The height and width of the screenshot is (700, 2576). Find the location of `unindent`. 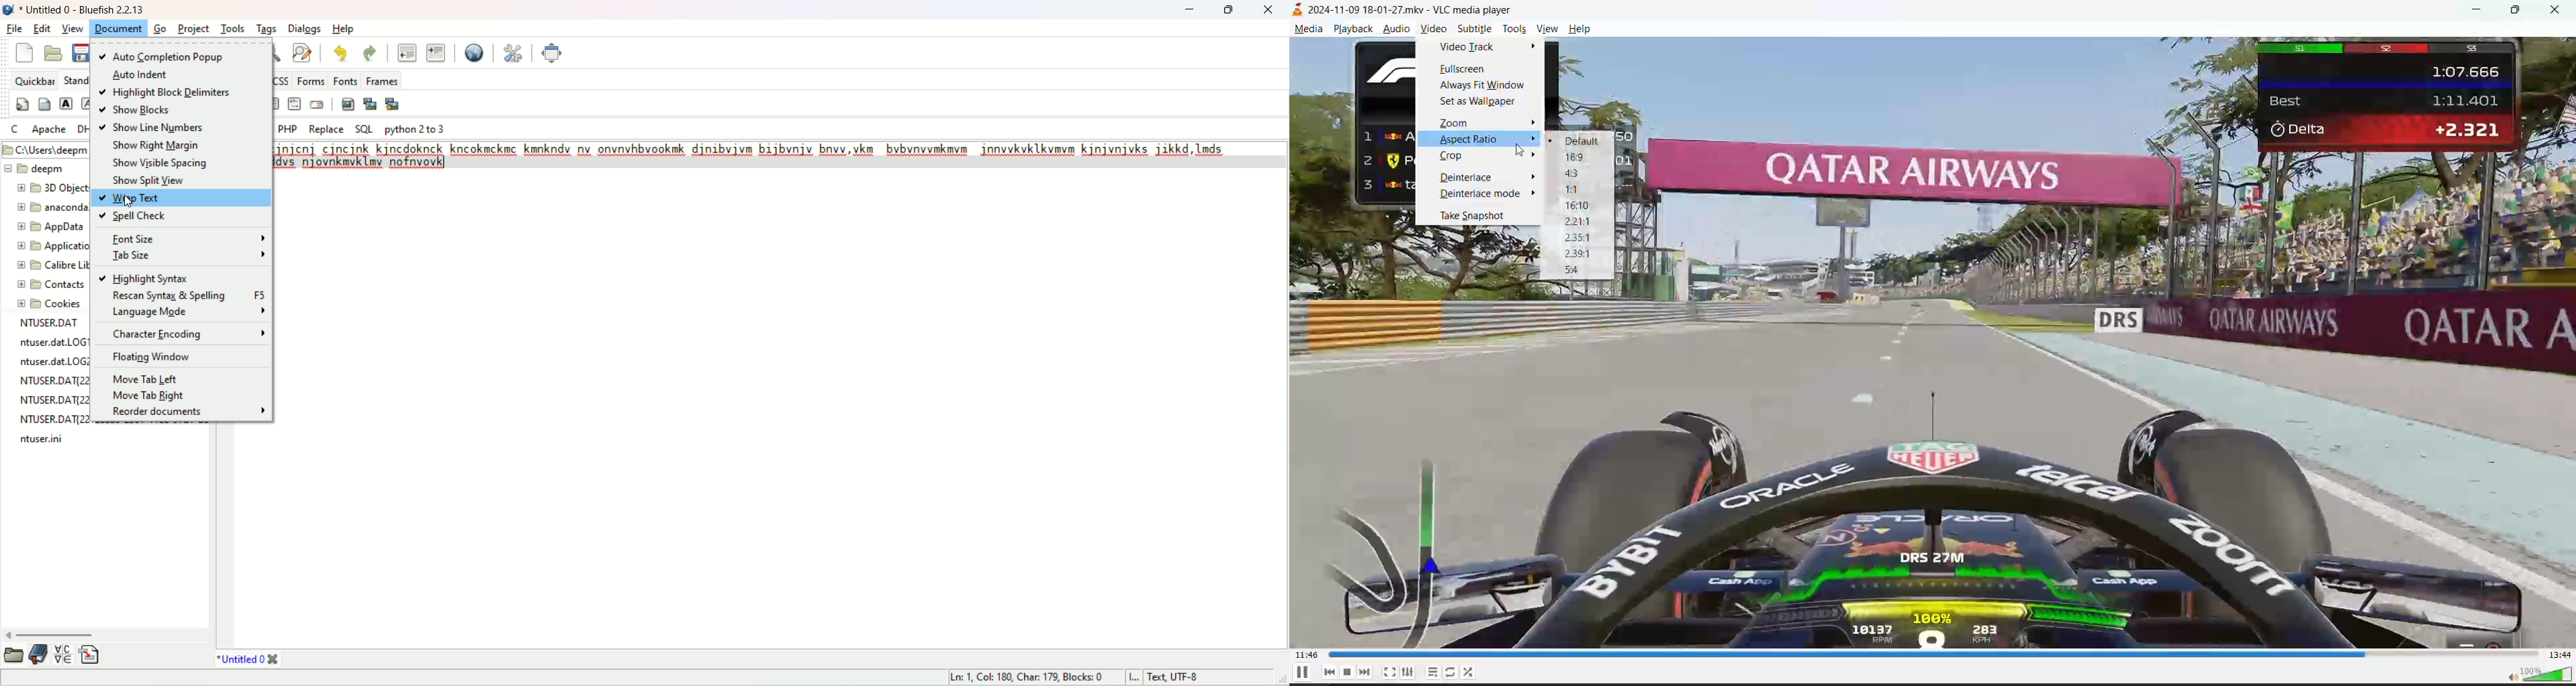

unindent is located at coordinates (407, 52).